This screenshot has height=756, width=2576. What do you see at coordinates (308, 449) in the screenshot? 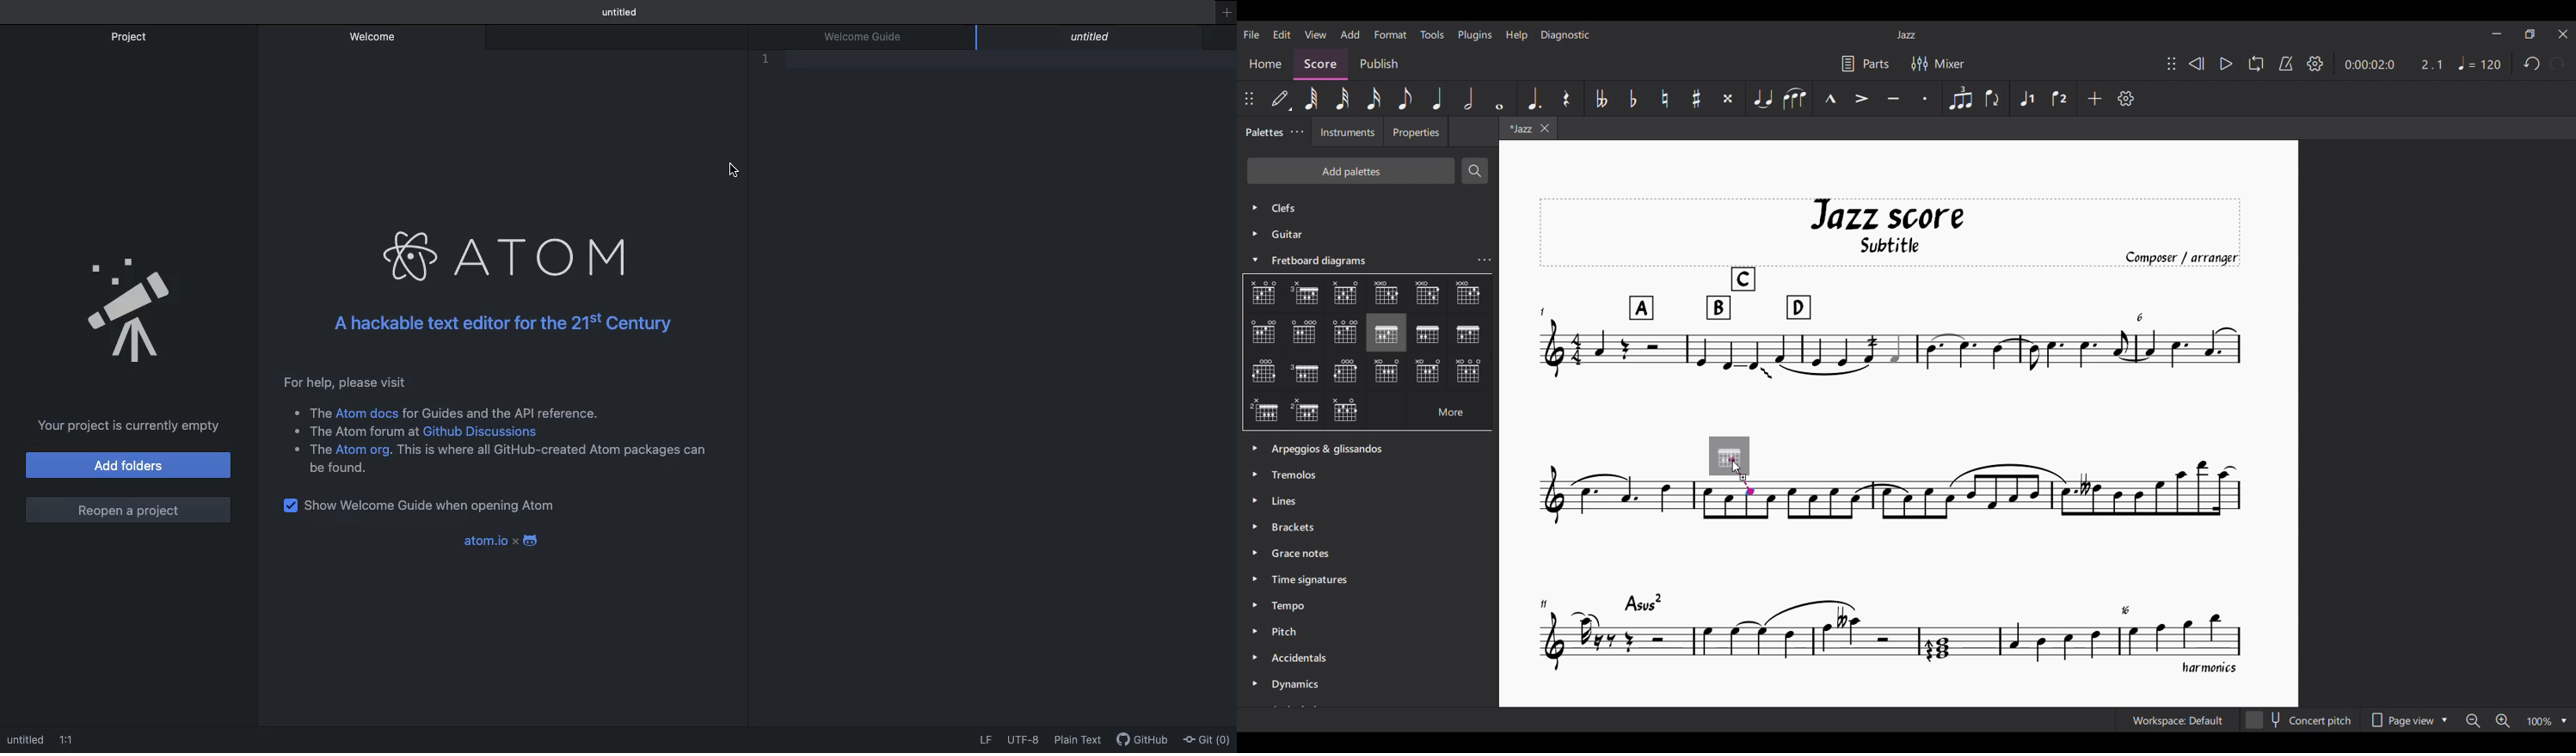
I see `list item` at bounding box center [308, 449].